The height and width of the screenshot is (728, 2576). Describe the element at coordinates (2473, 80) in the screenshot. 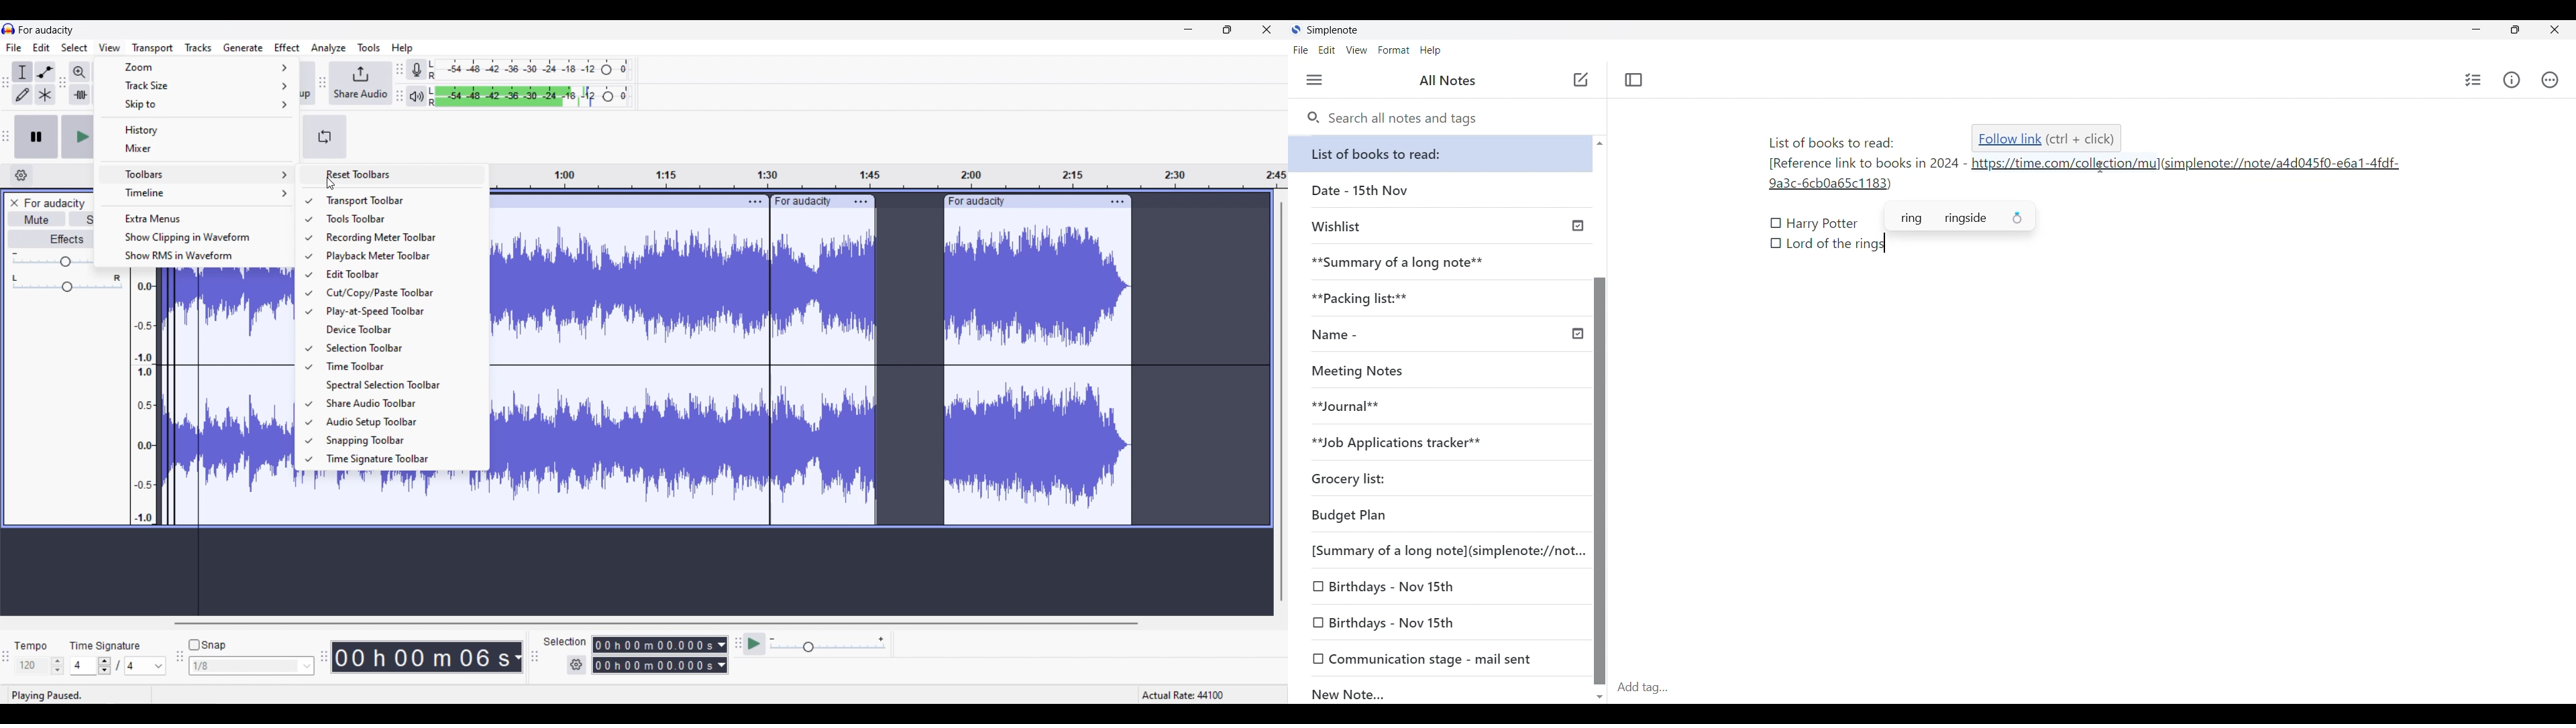

I see `Insert checklist` at that location.